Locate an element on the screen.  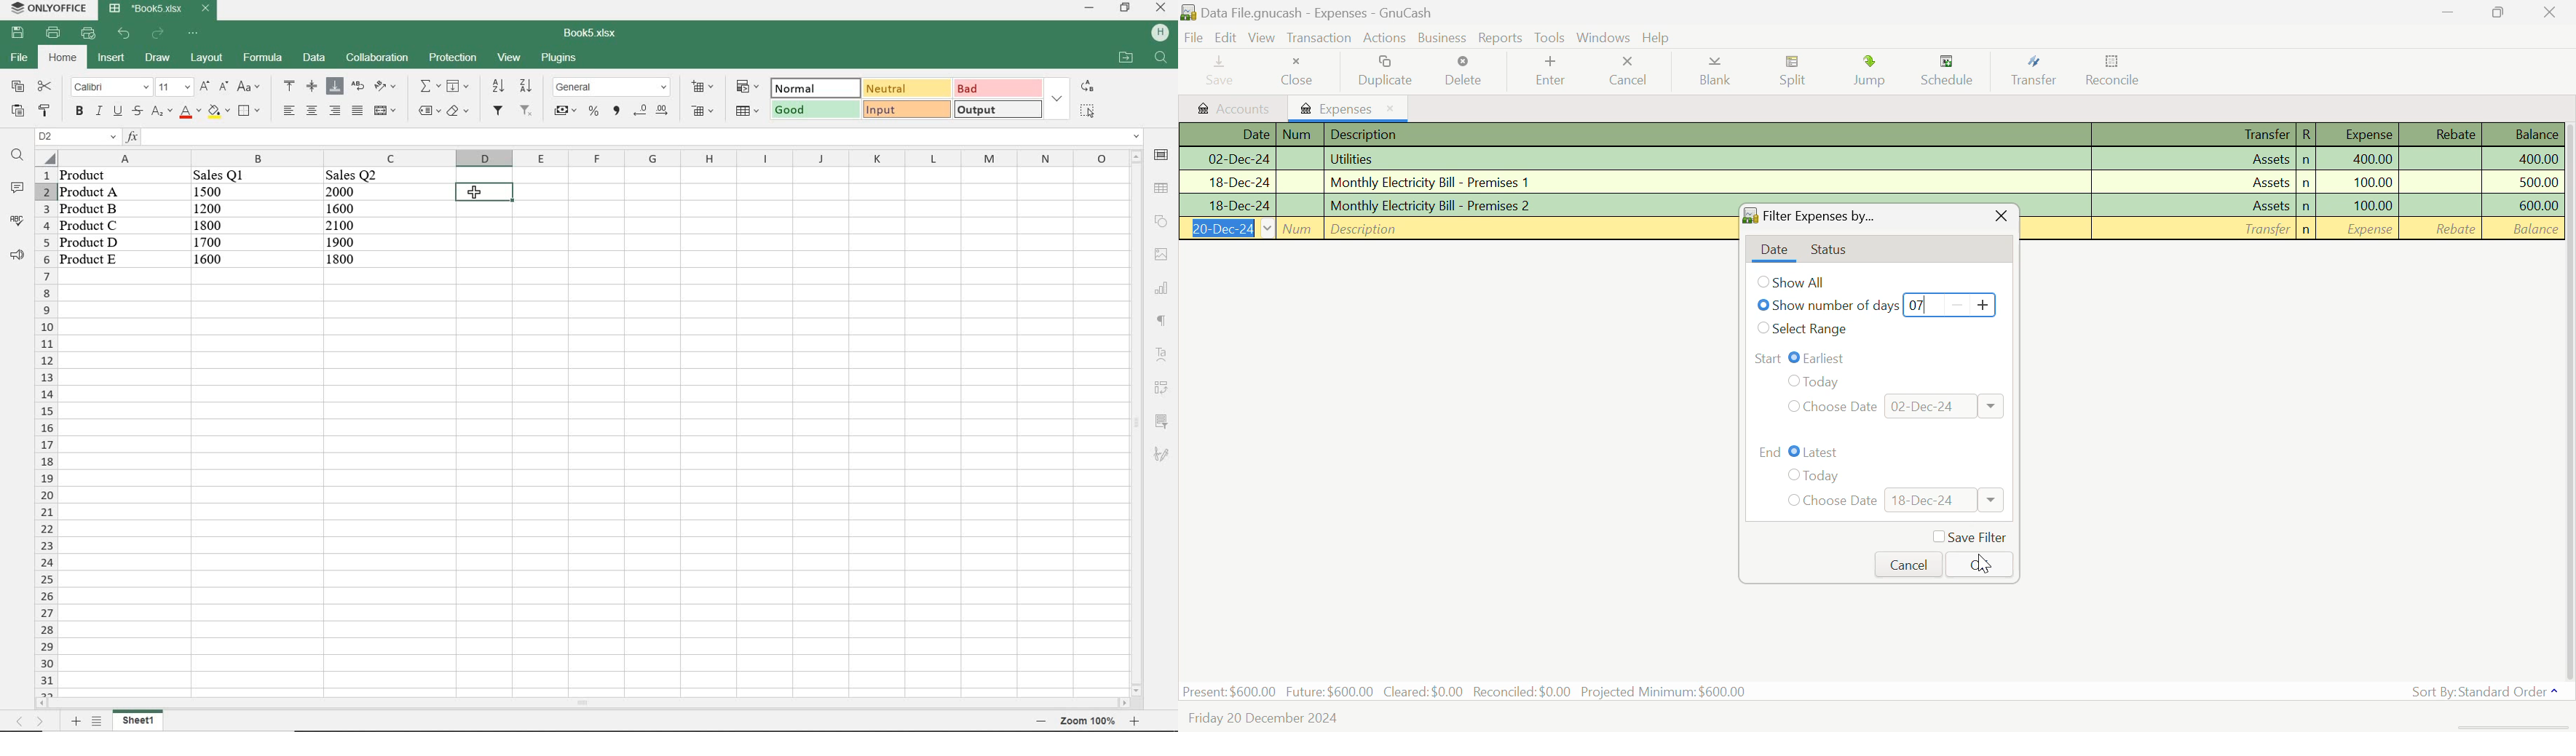
Edit is located at coordinates (1226, 38).